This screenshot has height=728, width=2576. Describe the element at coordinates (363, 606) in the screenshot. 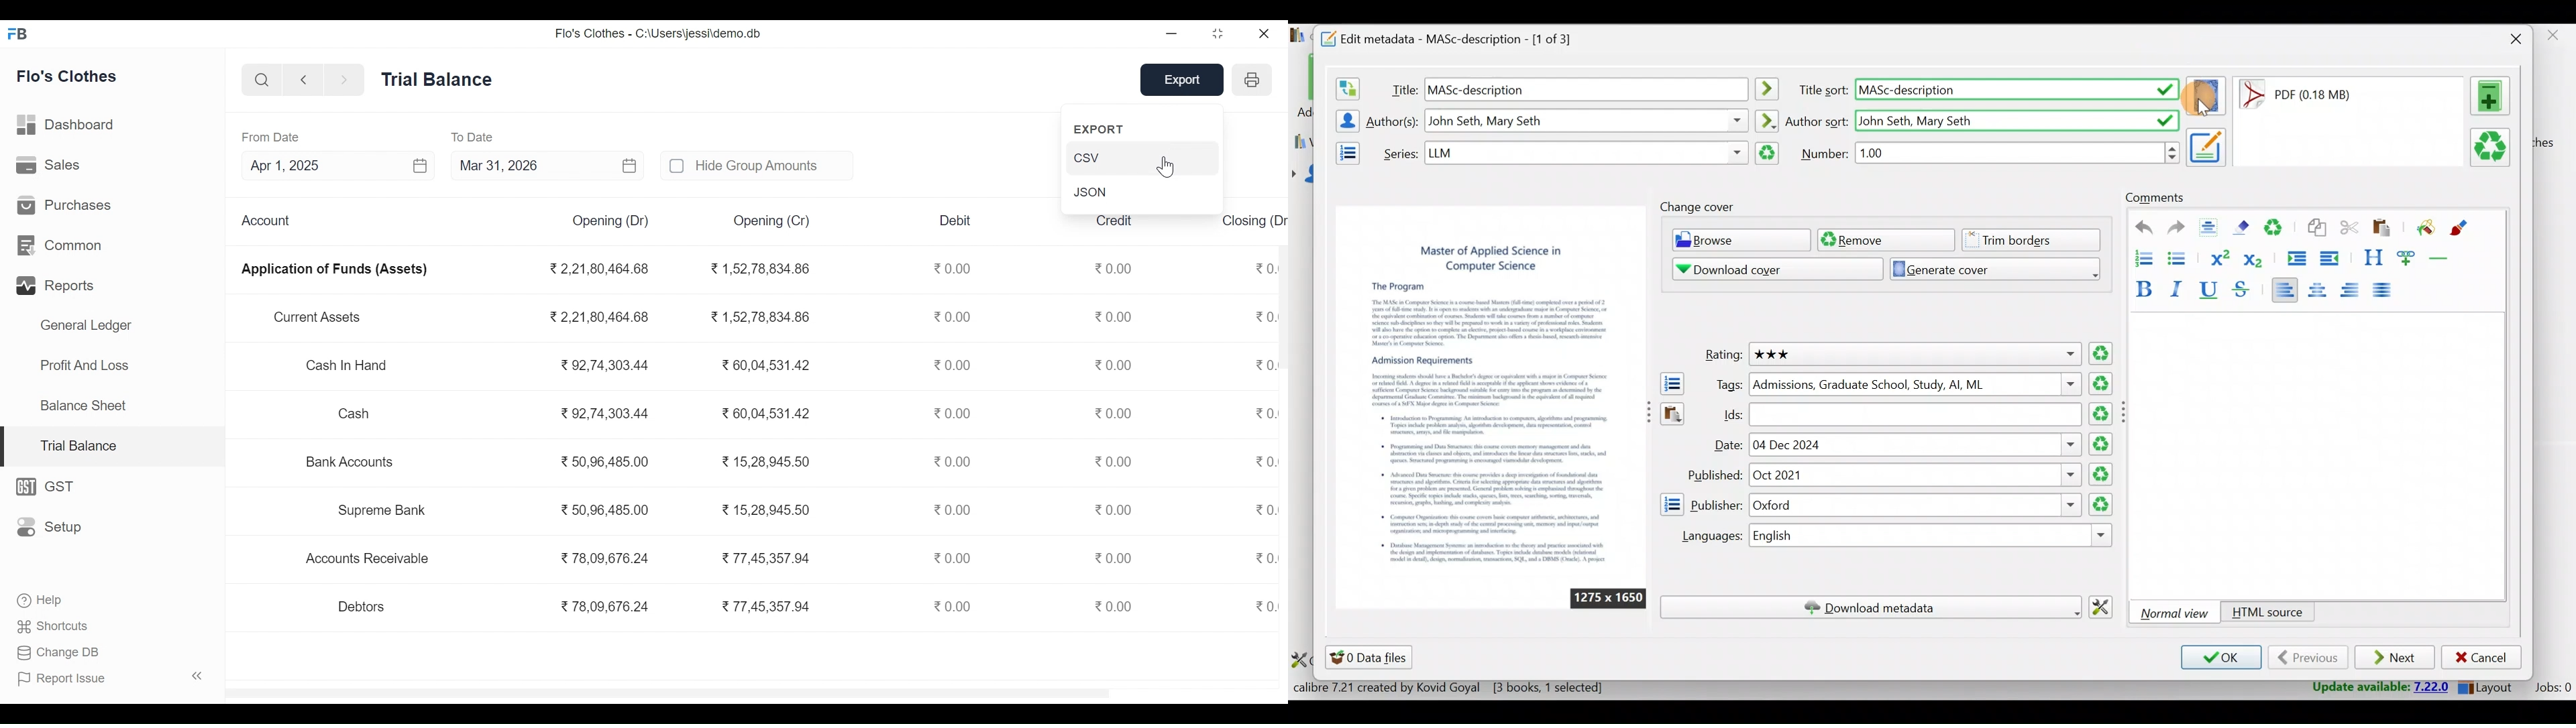

I see `Debtors` at that location.